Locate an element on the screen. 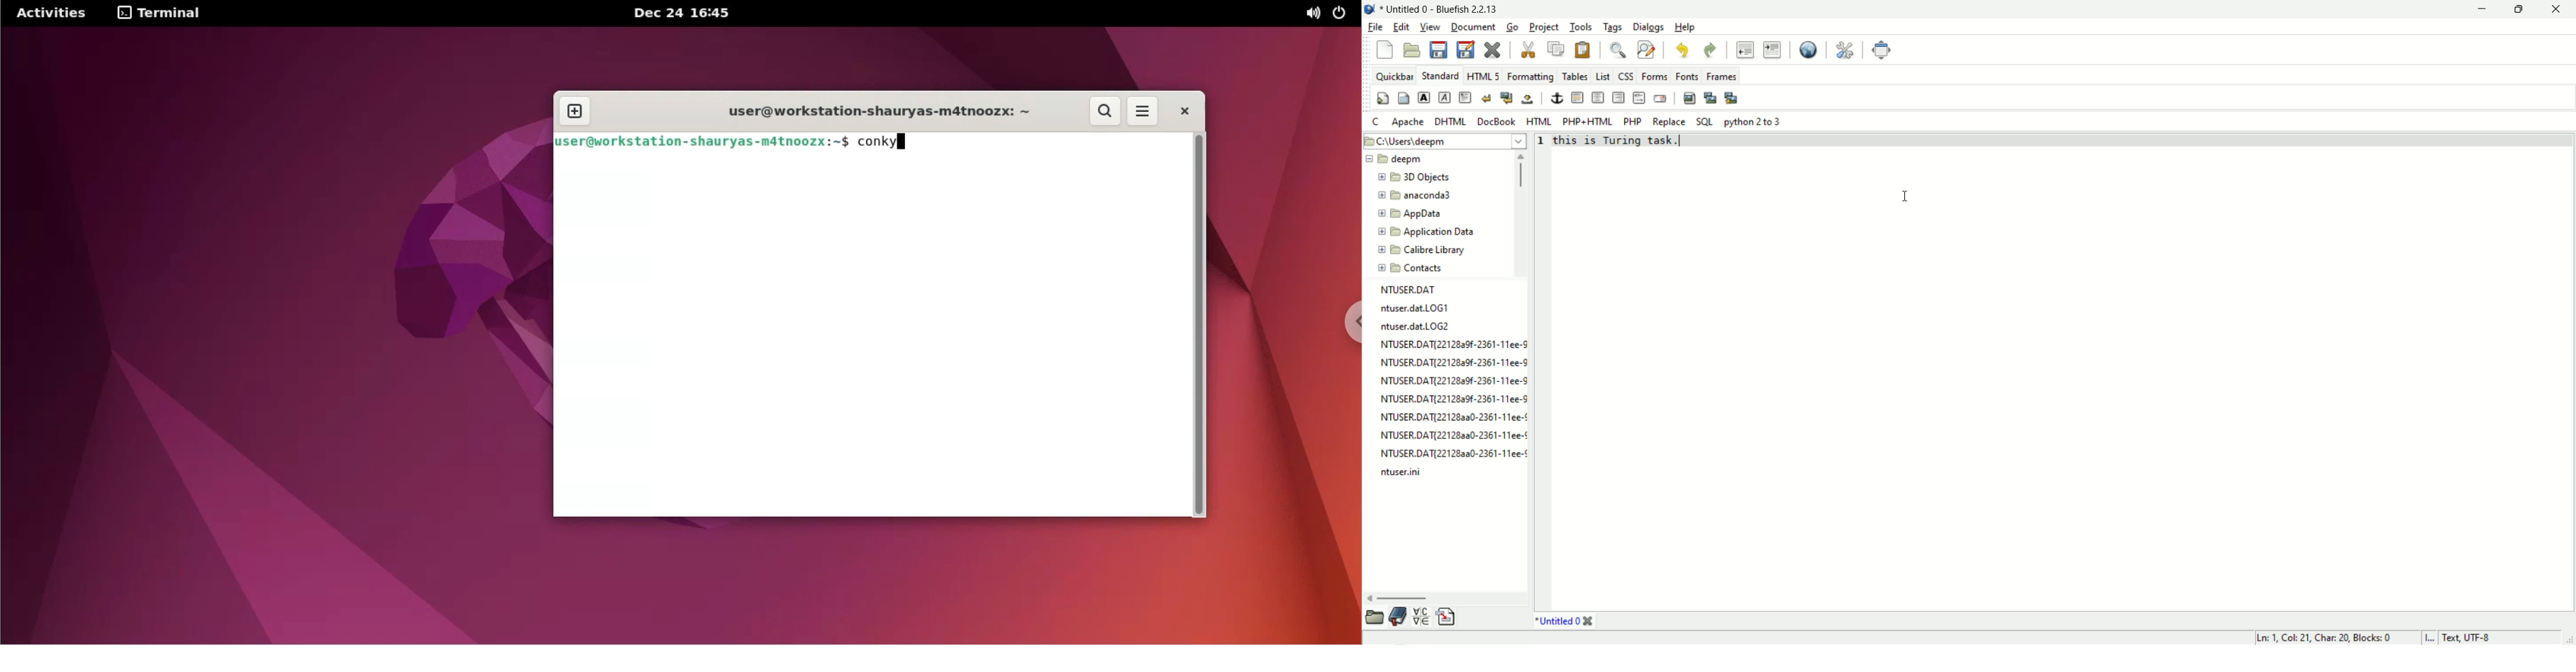 The width and height of the screenshot is (2576, 672). html comment is located at coordinates (1640, 97).